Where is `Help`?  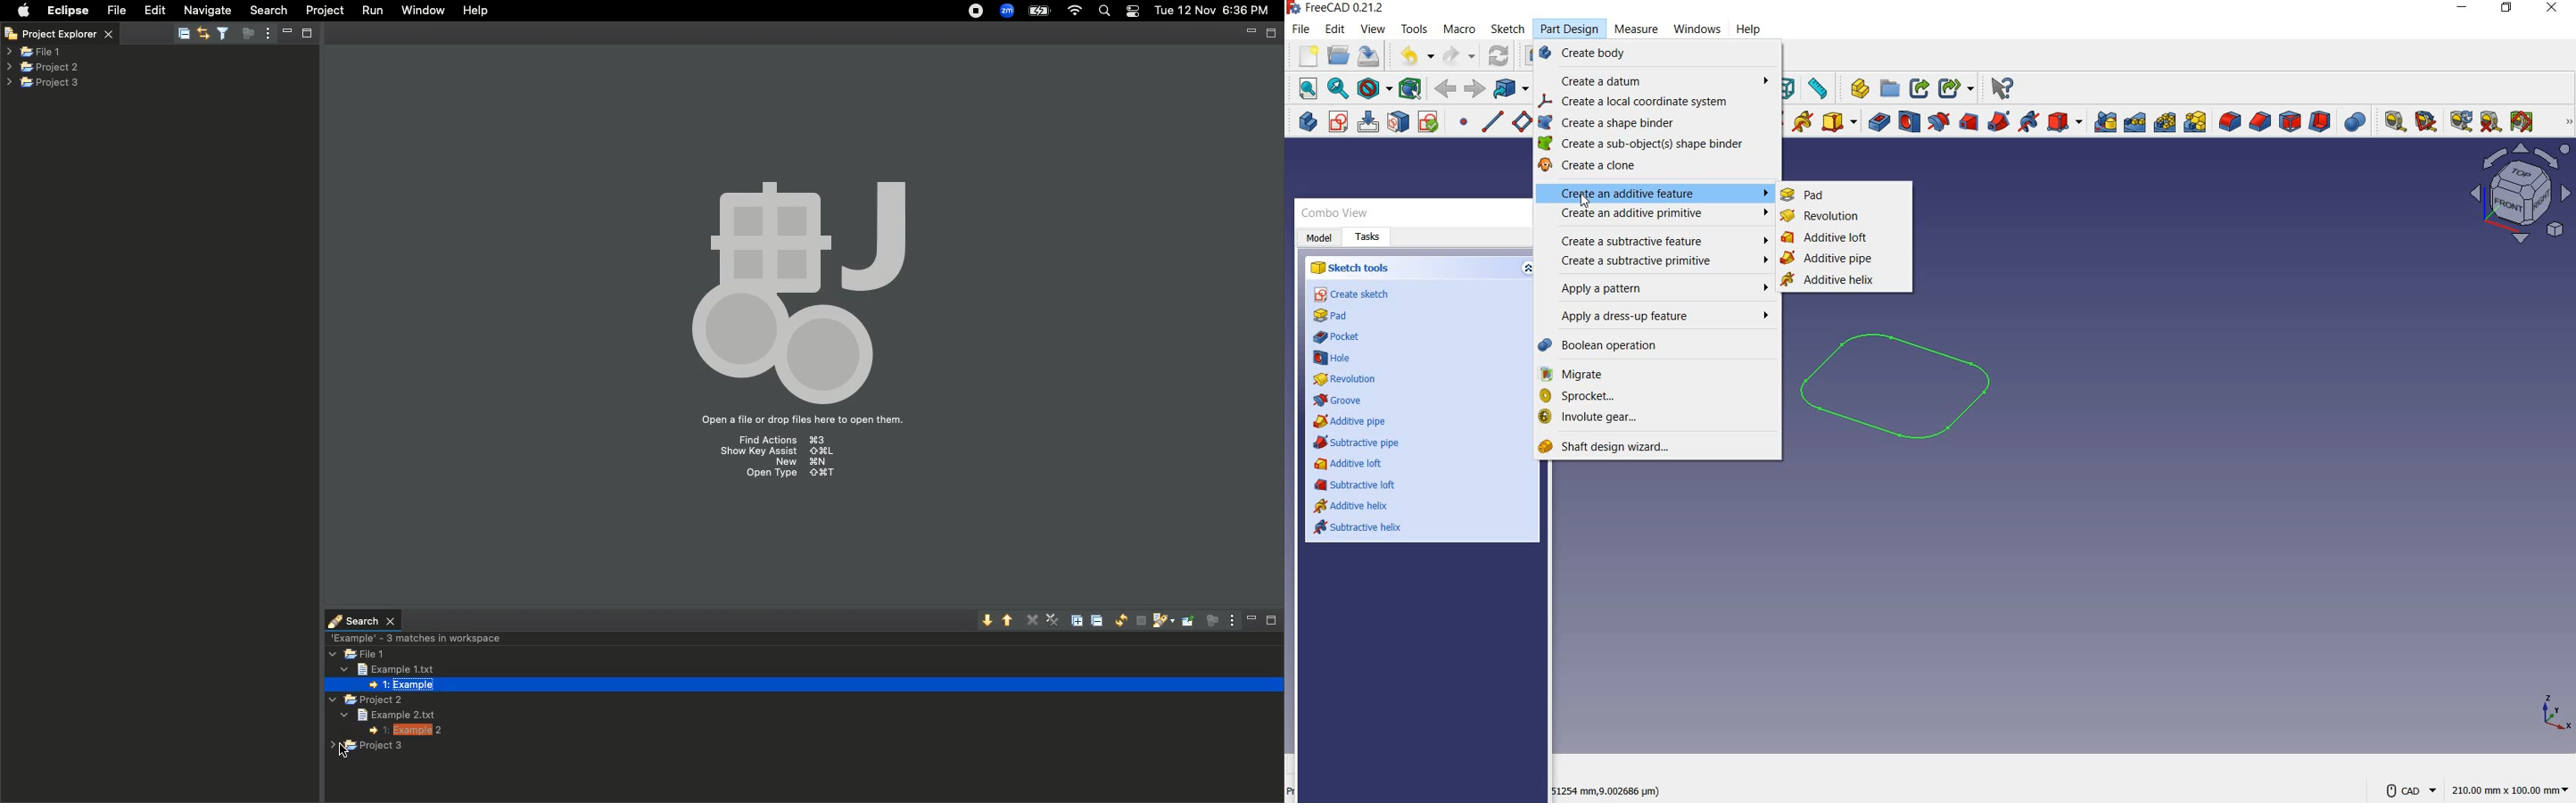
Help is located at coordinates (477, 11).